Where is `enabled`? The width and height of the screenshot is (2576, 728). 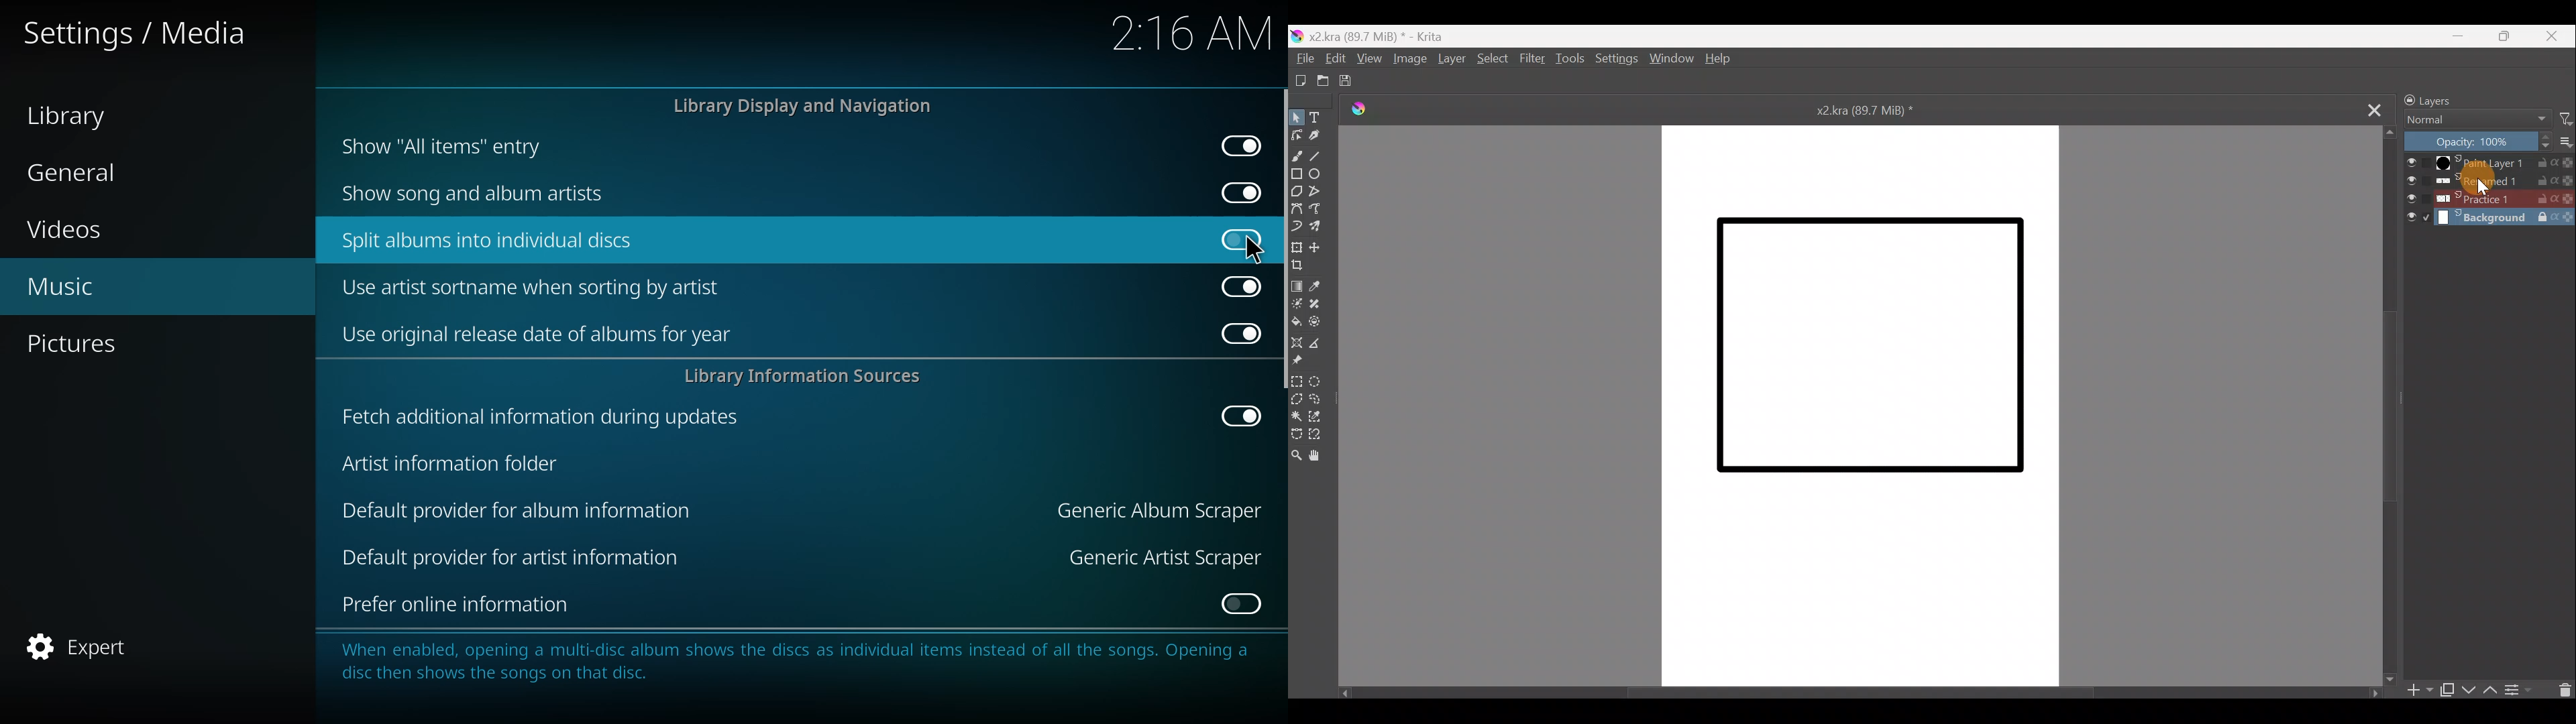 enabled is located at coordinates (1240, 605).